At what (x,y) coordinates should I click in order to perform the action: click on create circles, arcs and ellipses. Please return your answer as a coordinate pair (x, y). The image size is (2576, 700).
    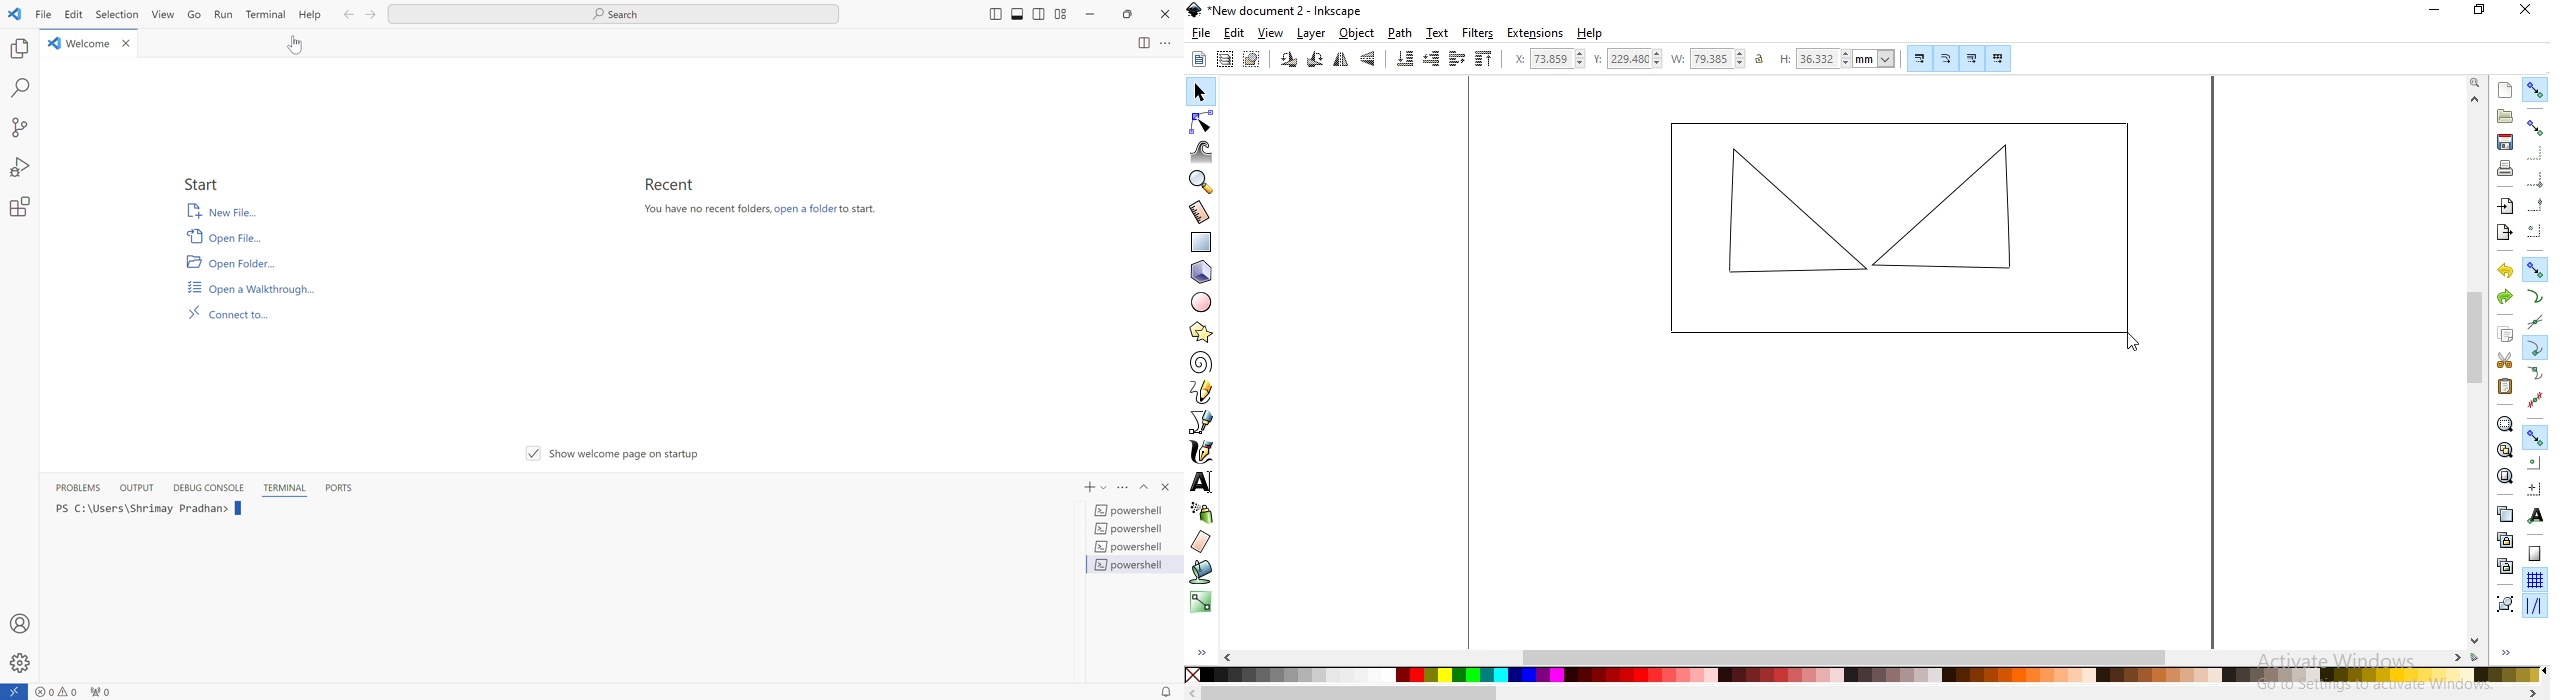
    Looking at the image, I should click on (1203, 304).